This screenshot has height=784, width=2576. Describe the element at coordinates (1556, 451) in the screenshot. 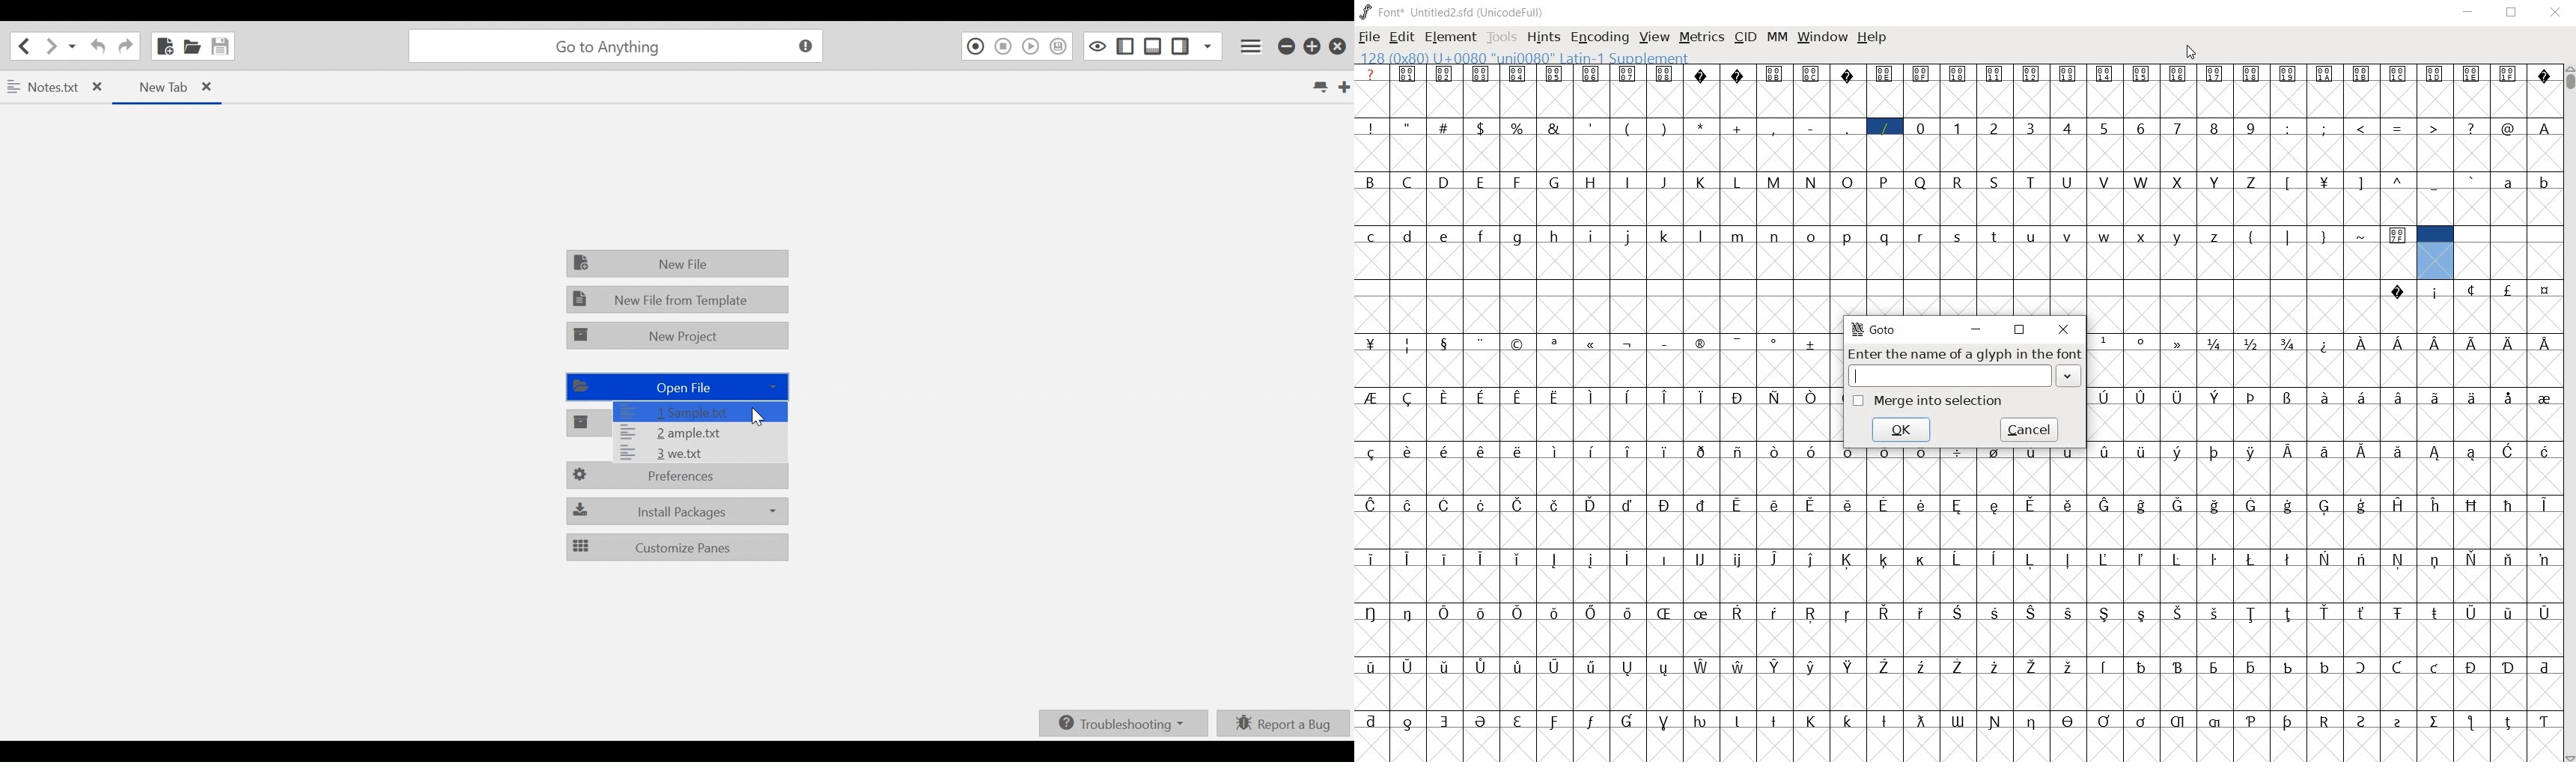

I see `Symbol` at that location.